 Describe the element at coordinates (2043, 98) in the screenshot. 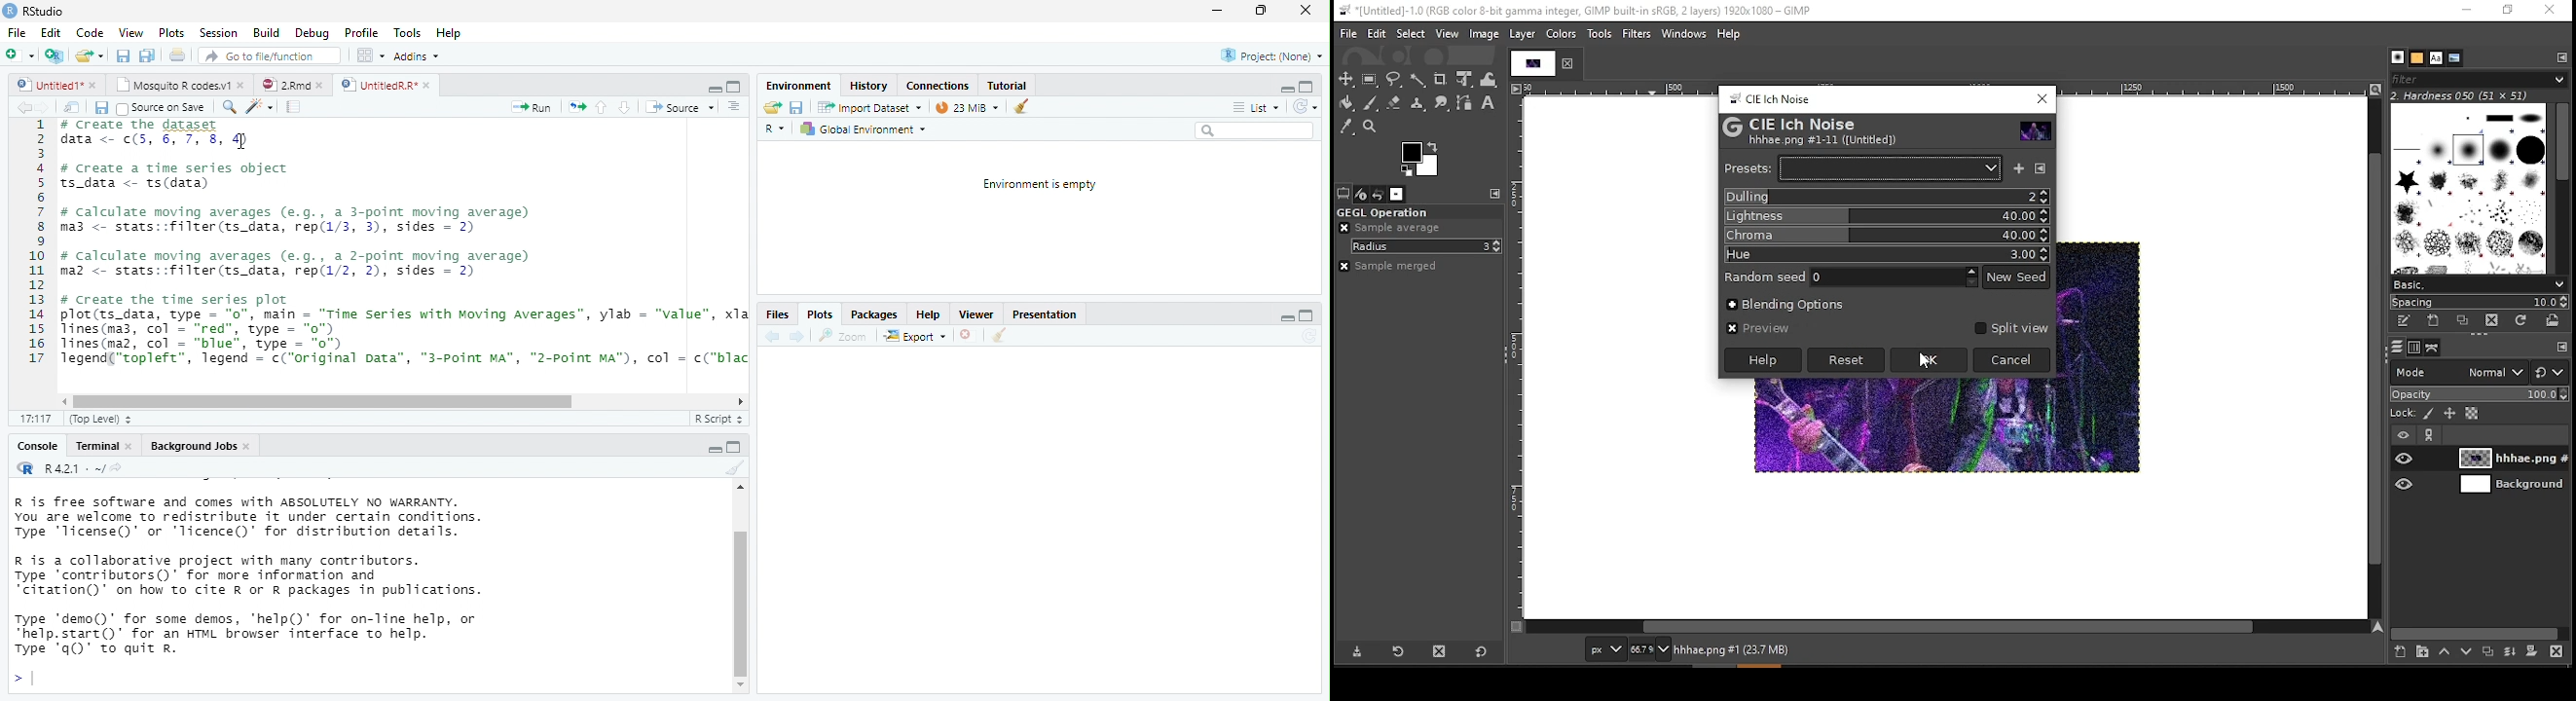

I see `close window` at that location.